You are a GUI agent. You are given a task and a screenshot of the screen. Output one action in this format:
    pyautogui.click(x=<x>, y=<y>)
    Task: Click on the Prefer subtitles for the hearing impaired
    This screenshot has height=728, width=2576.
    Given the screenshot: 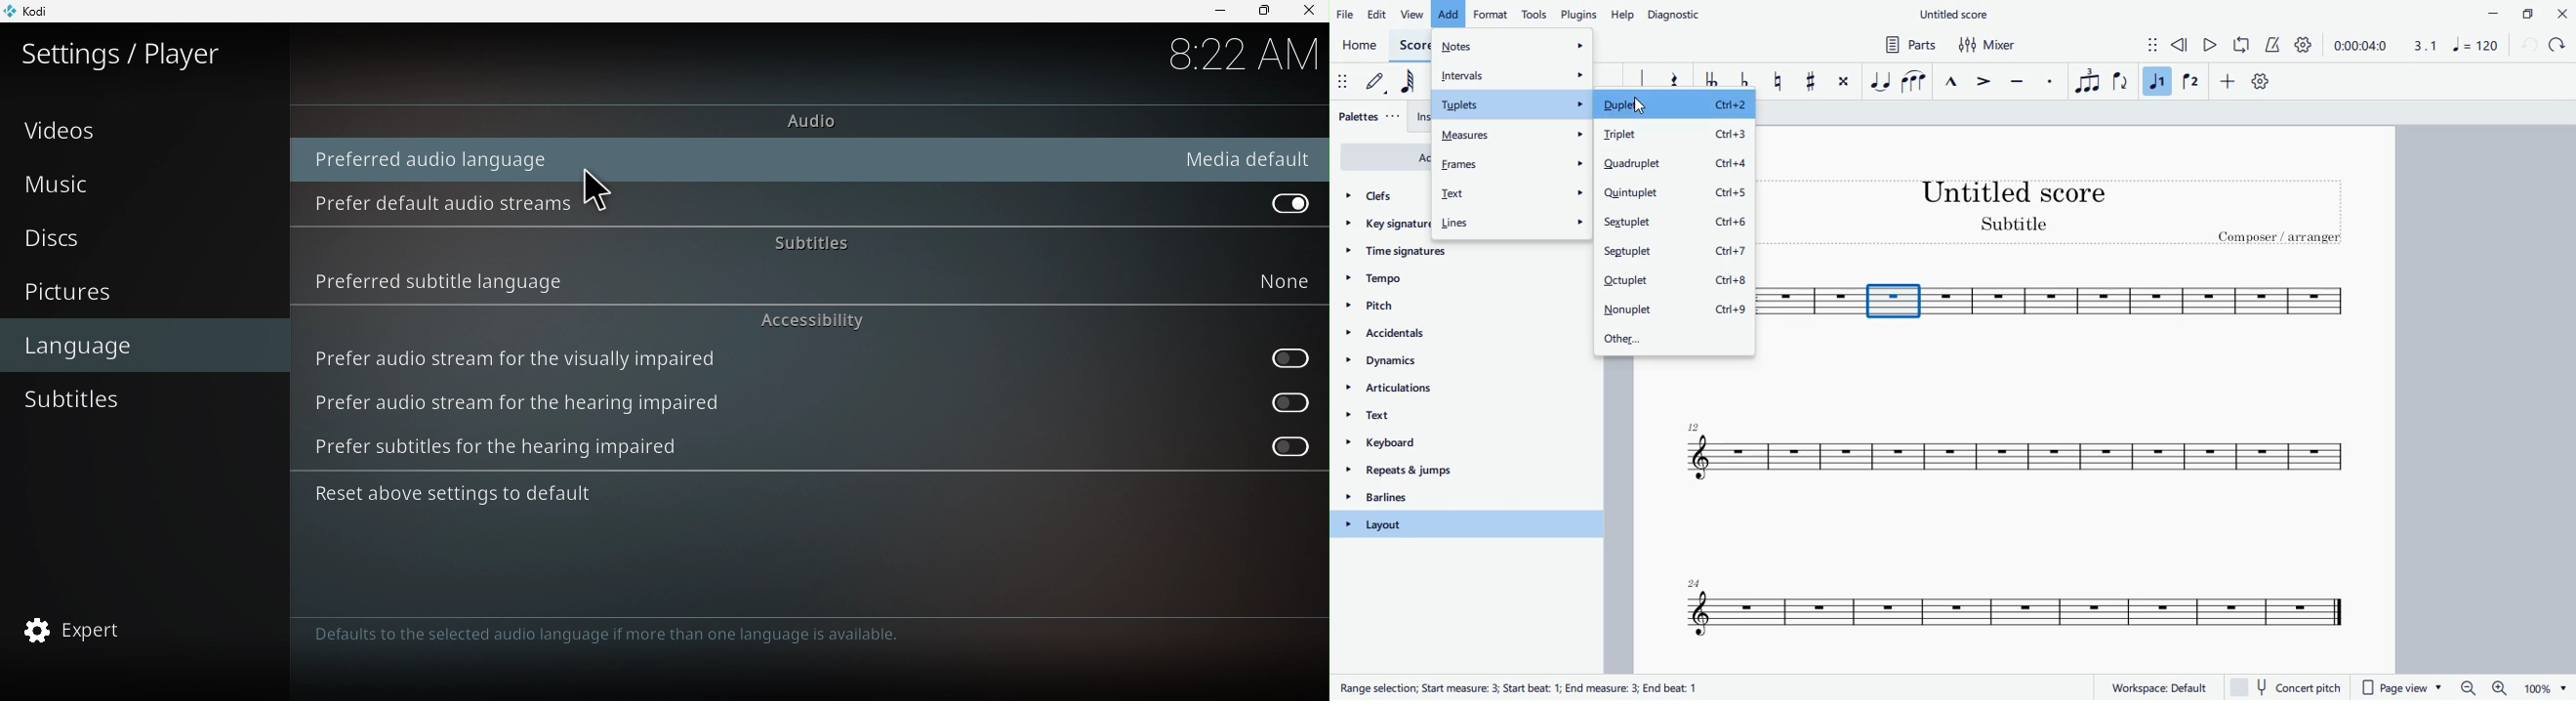 What is the action you would take?
    pyautogui.click(x=518, y=451)
    